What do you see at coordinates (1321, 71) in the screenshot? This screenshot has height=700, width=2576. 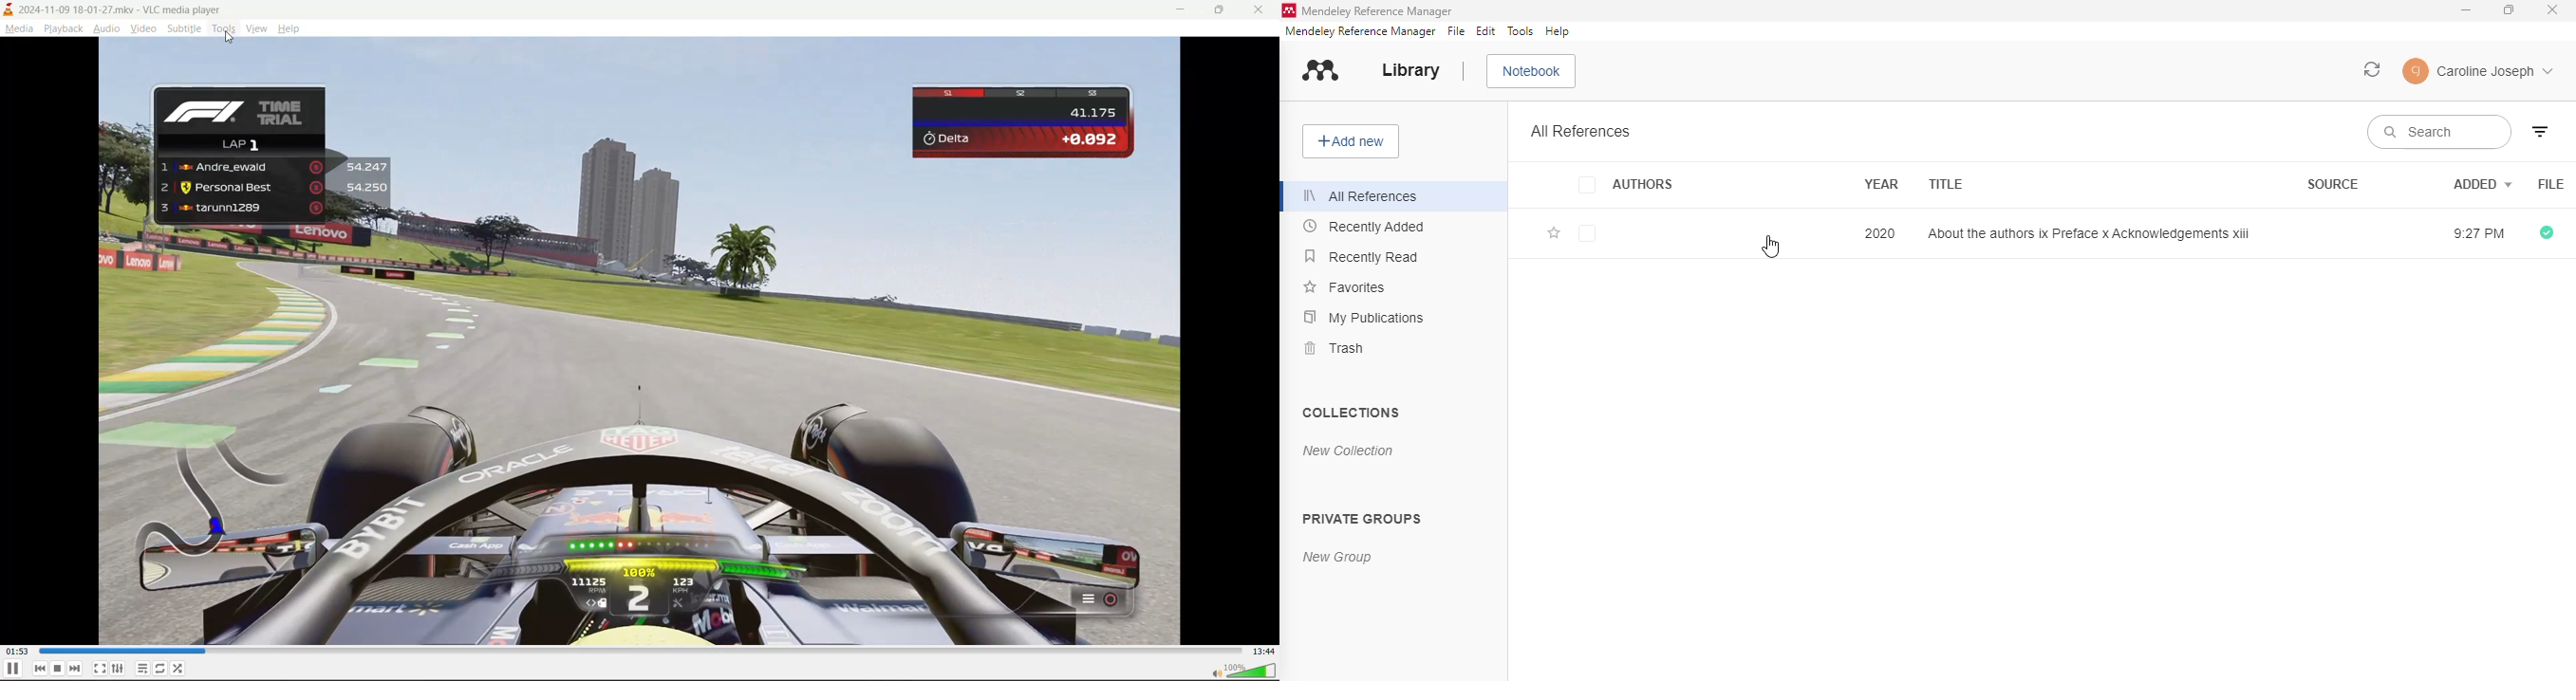 I see `logo` at bounding box center [1321, 71].